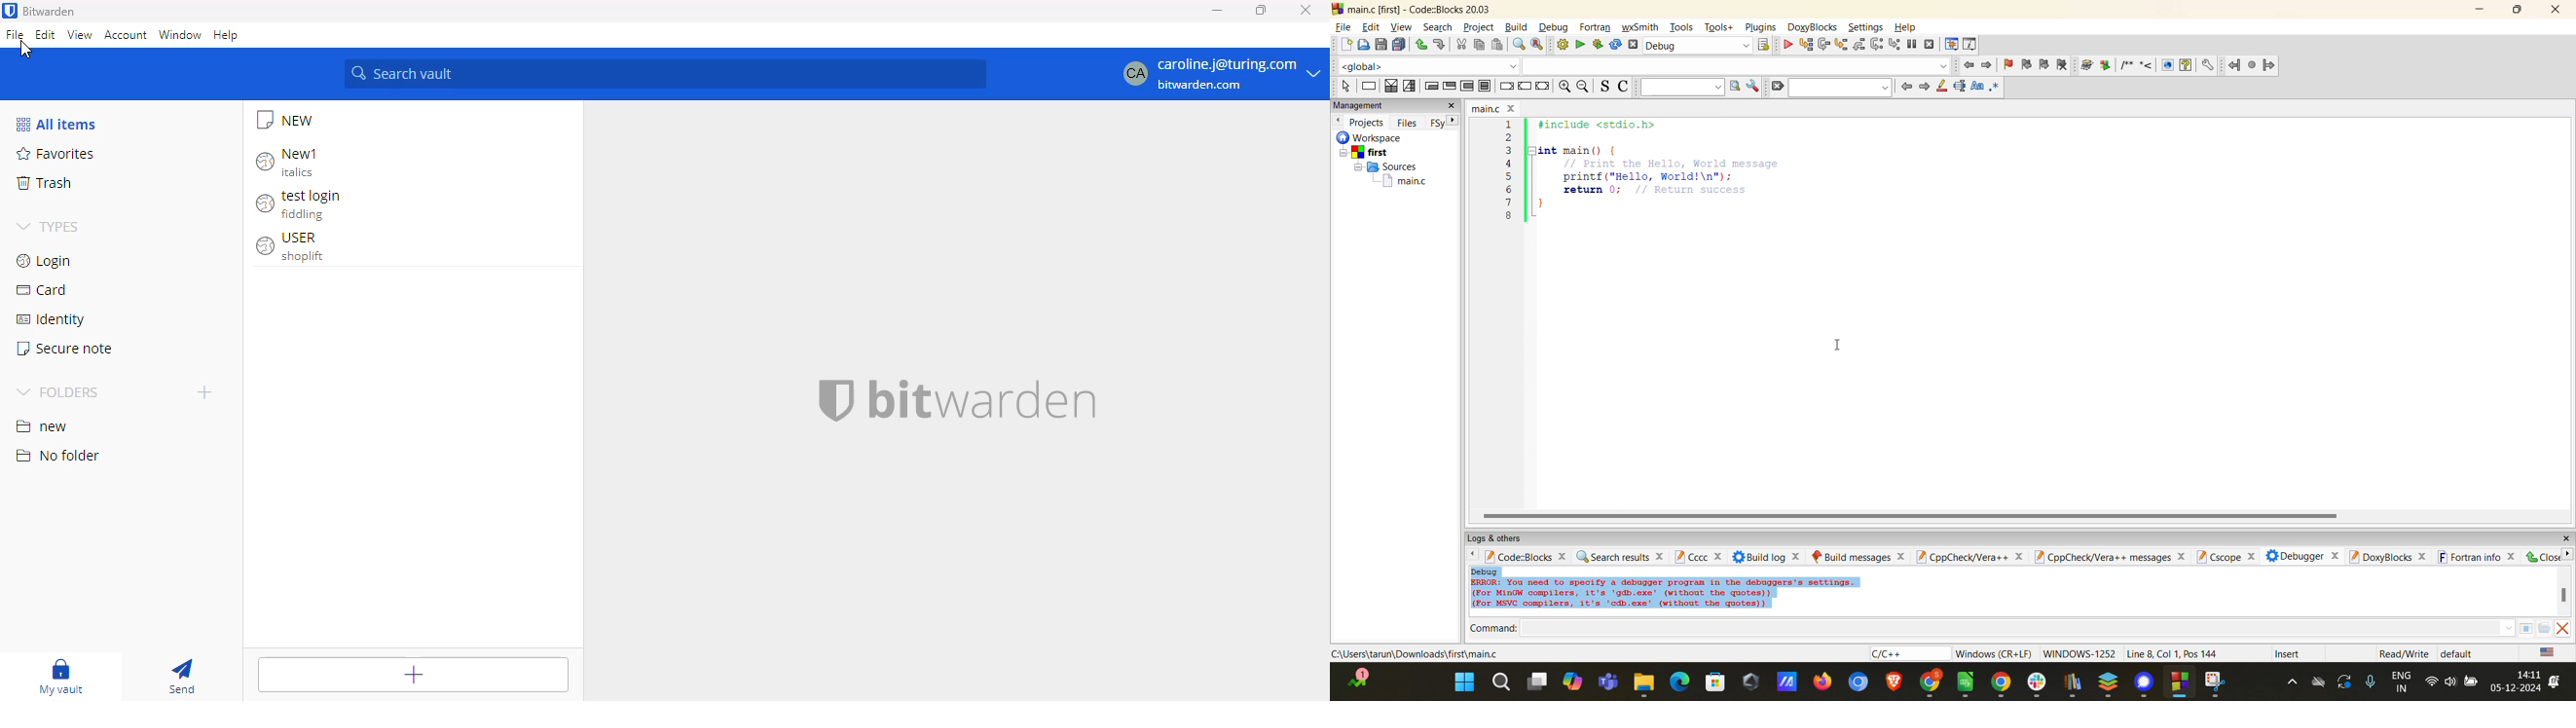  What do you see at coordinates (666, 74) in the screenshot?
I see `search vault` at bounding box center [666, 74].